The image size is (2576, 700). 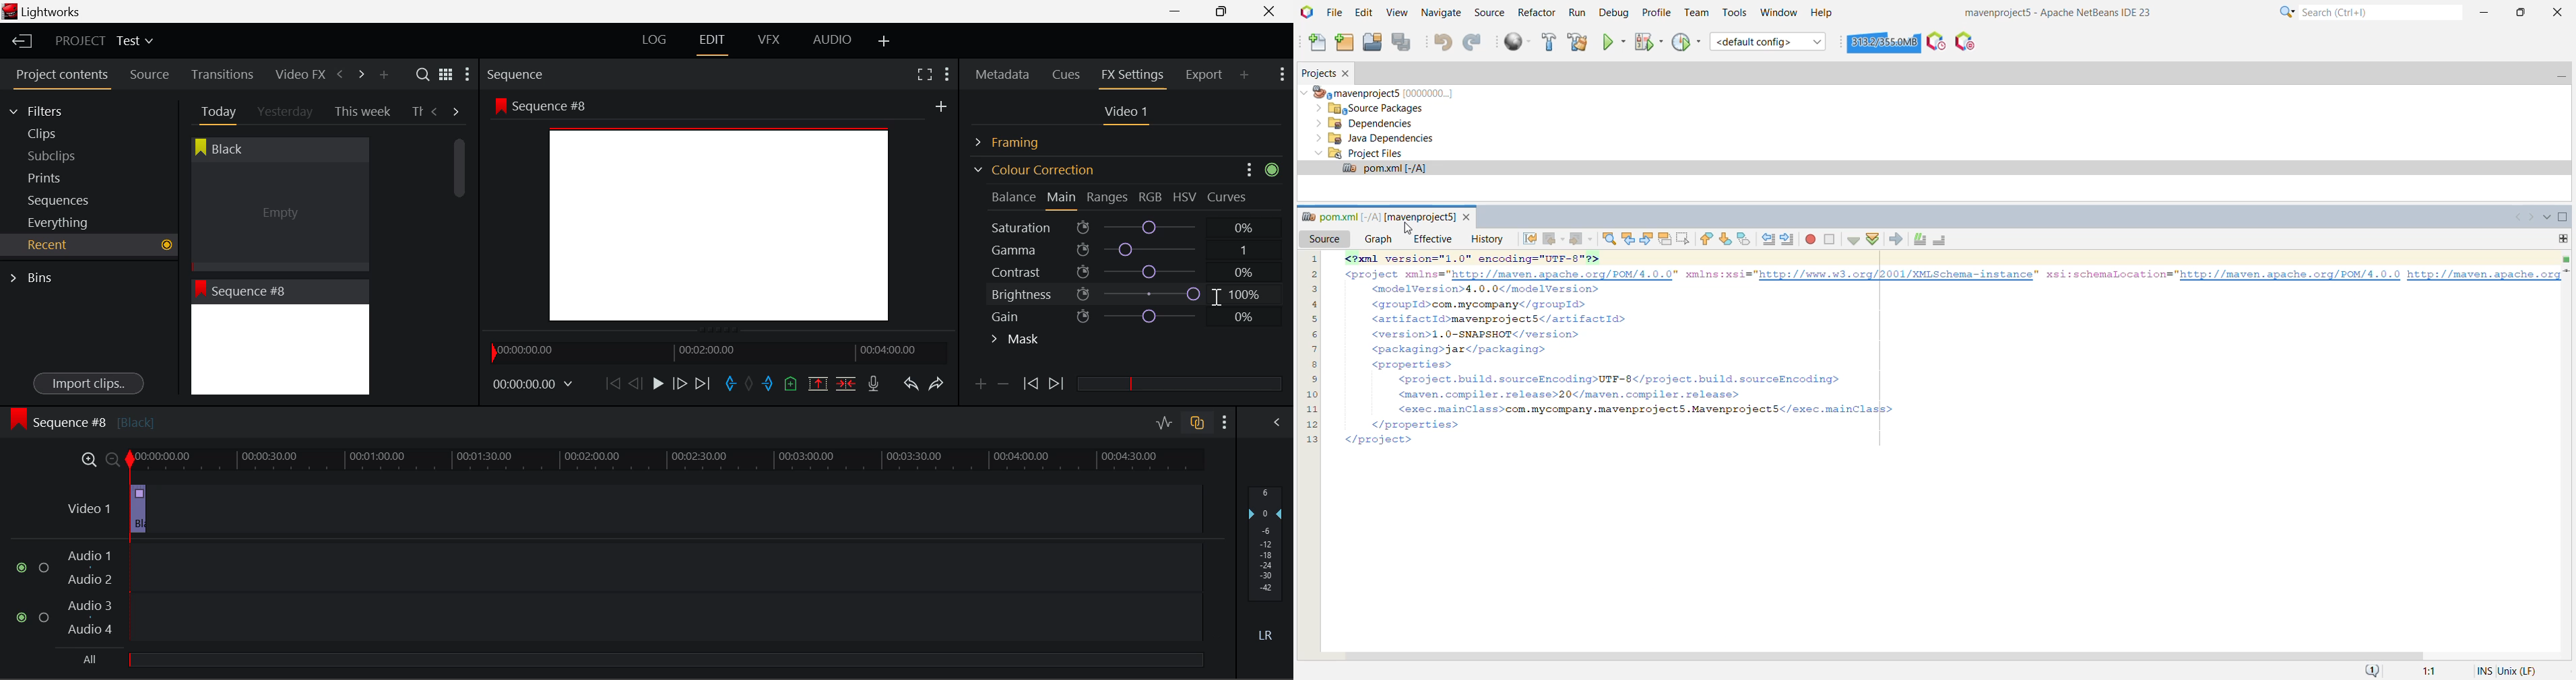 What do you see at coordinates (466, 77) in the screenshot?
I see `Show Settings` at bounding box center [466, 77].